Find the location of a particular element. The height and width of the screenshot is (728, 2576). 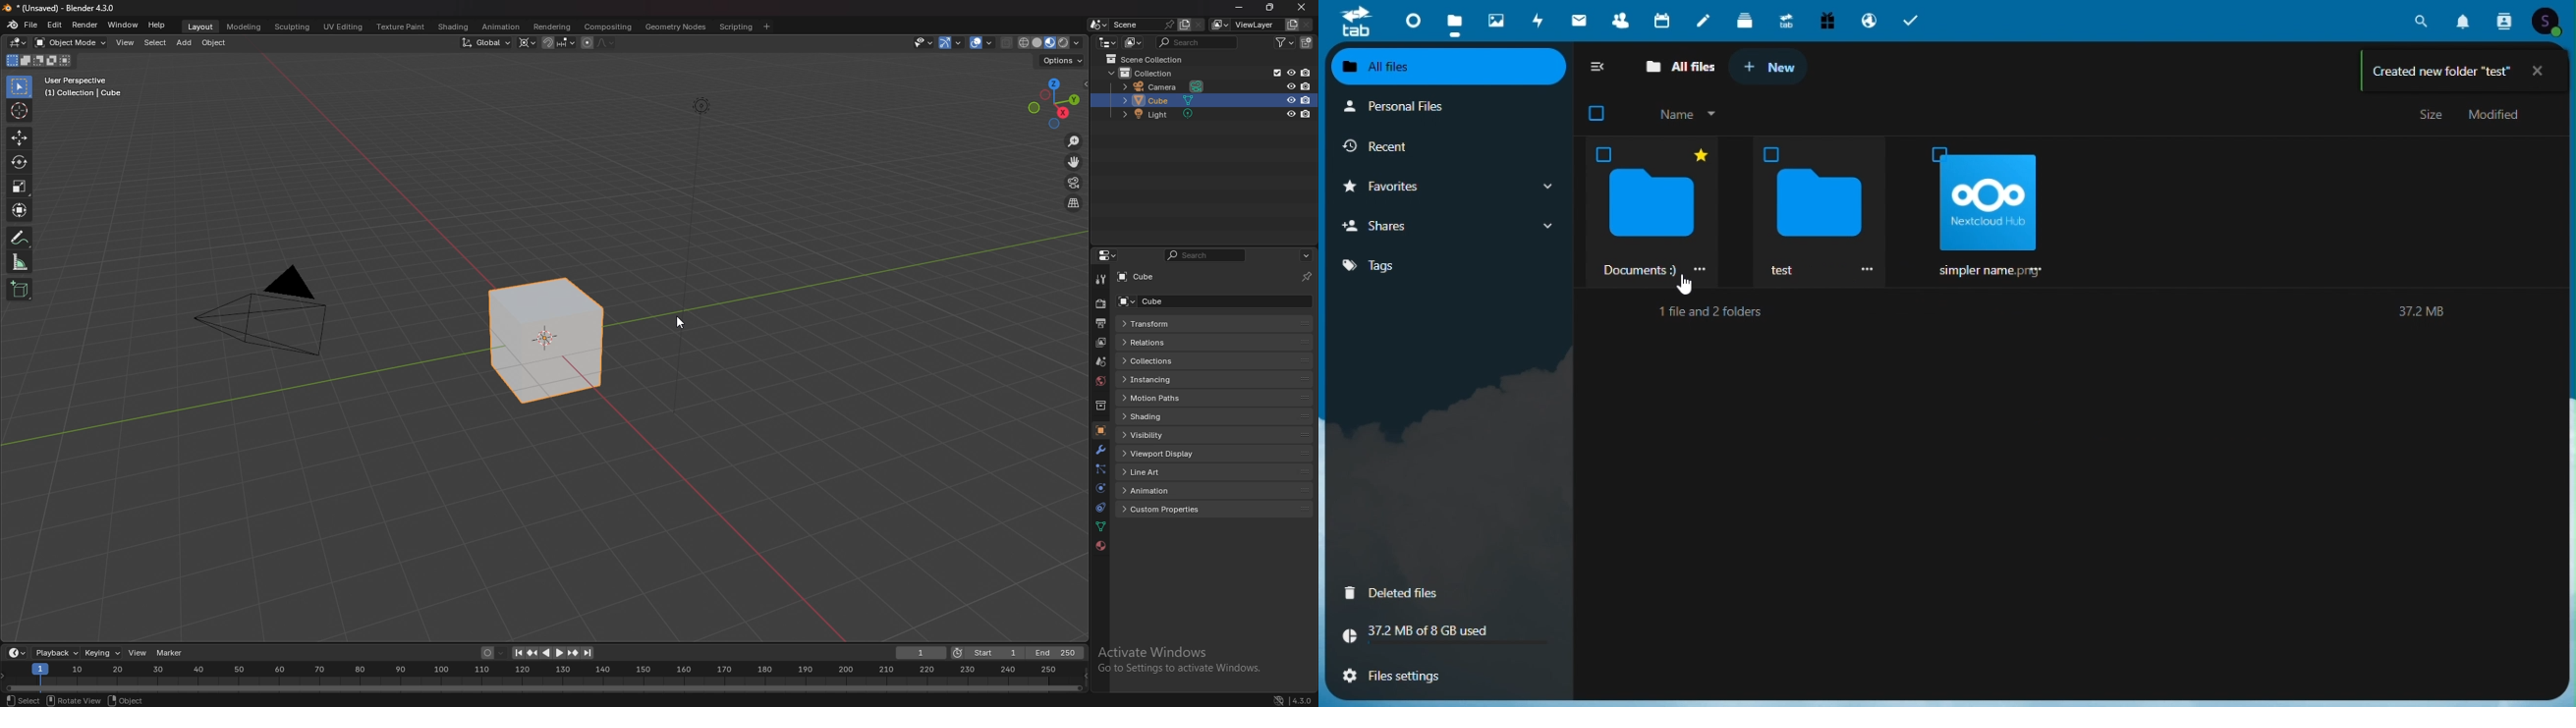

Shares is located at coordinates (1444, 226).